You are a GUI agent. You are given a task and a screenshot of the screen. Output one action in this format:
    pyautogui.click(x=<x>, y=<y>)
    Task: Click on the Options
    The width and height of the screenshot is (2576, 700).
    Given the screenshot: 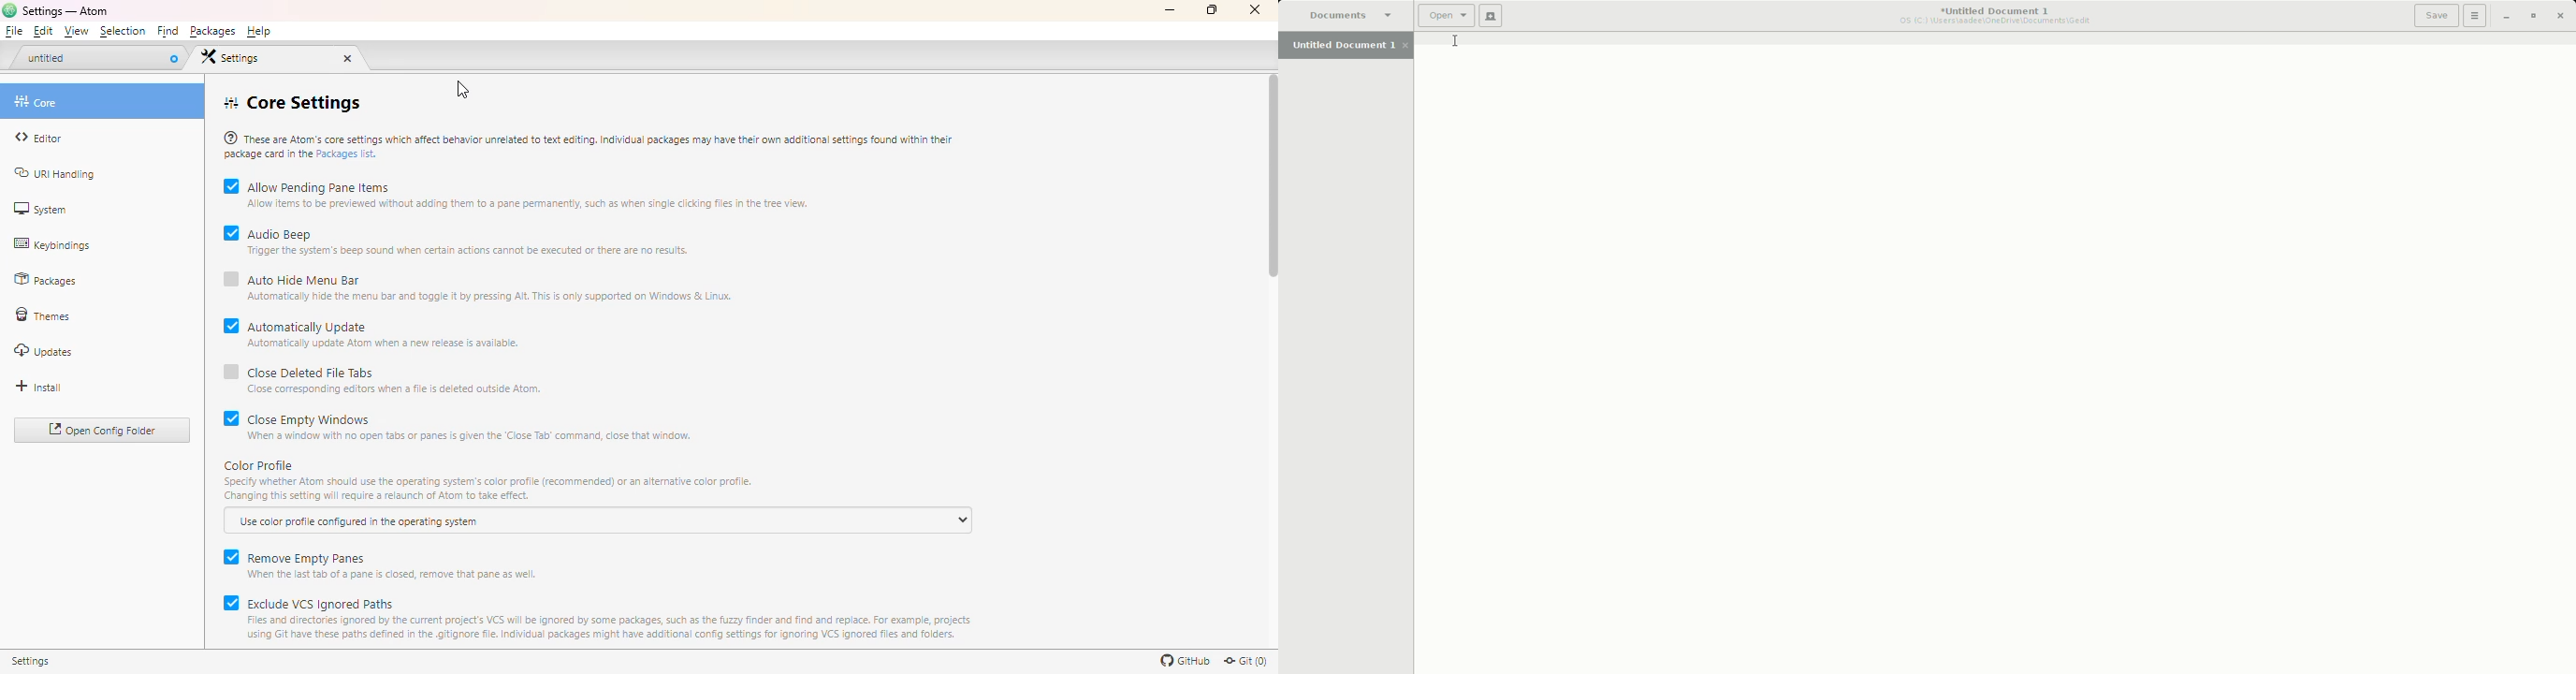 What is the action you would take?
    pyautogui.click(x=2476, y=16)
    